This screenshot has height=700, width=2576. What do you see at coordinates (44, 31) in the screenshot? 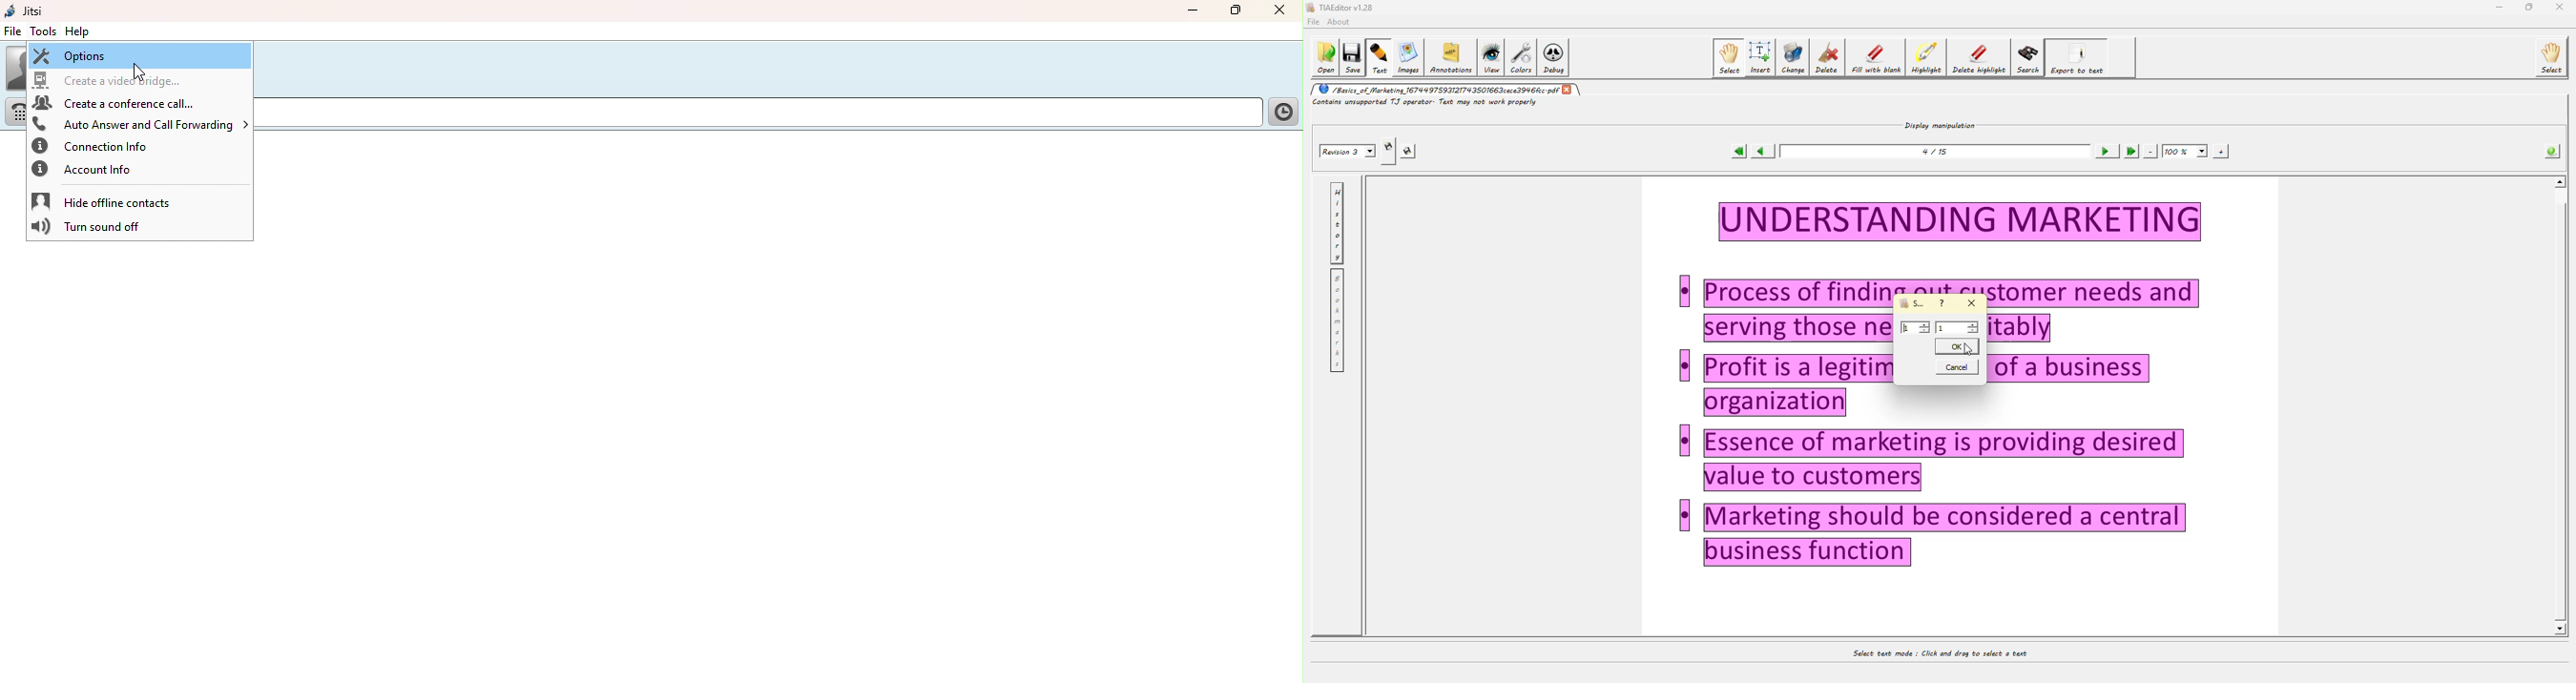
I see `Tools` at bounding box center [44, 31].